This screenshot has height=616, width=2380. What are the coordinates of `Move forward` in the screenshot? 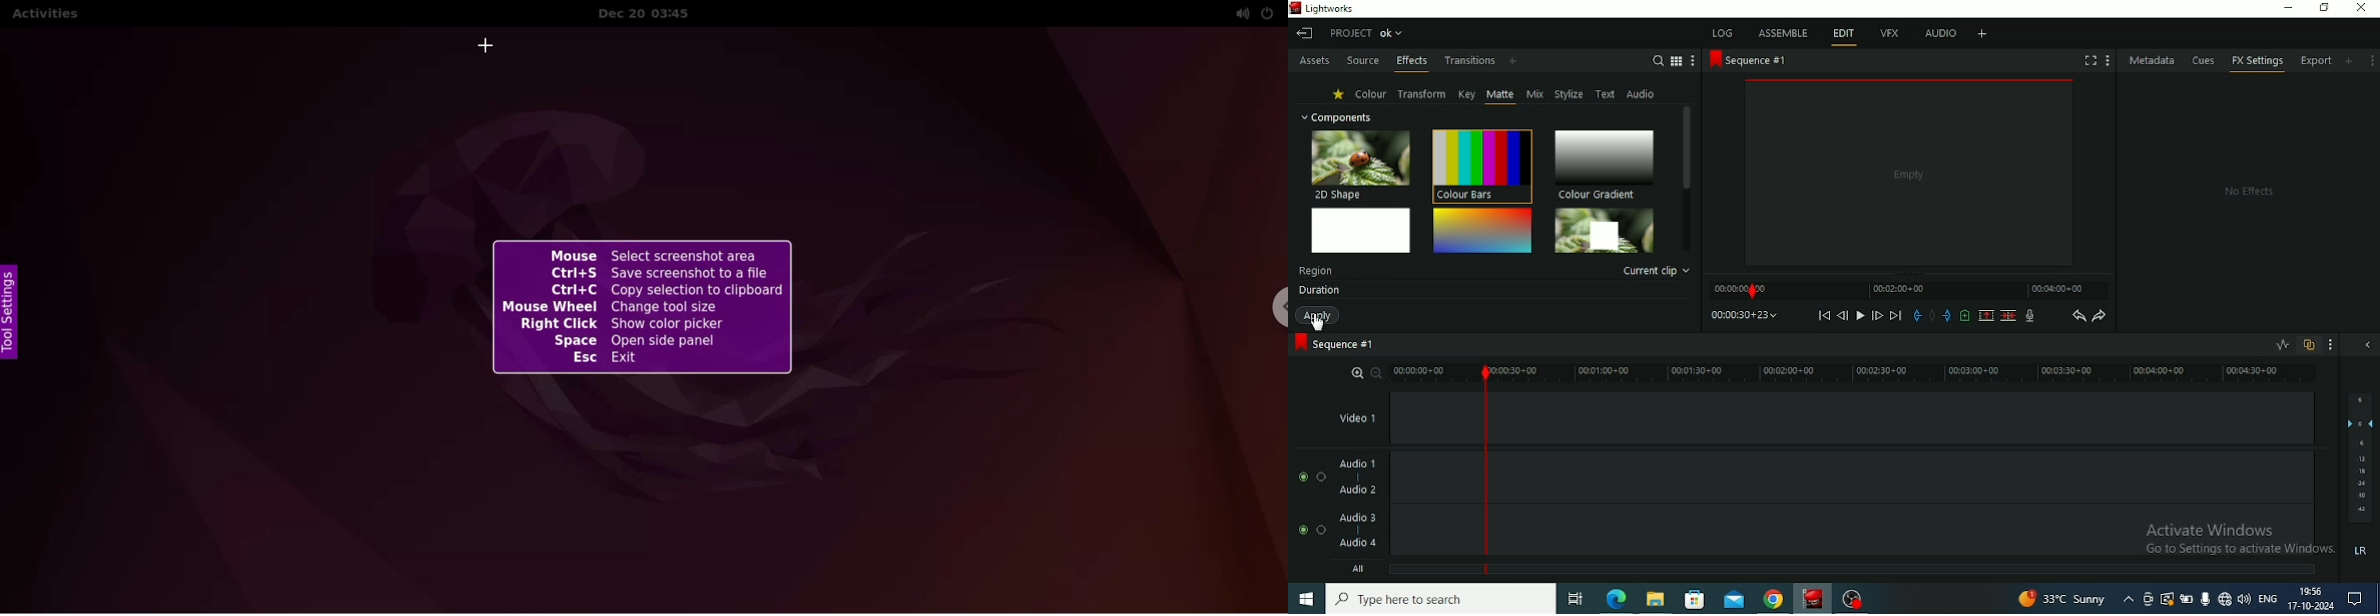 It's located at (1896, 315).